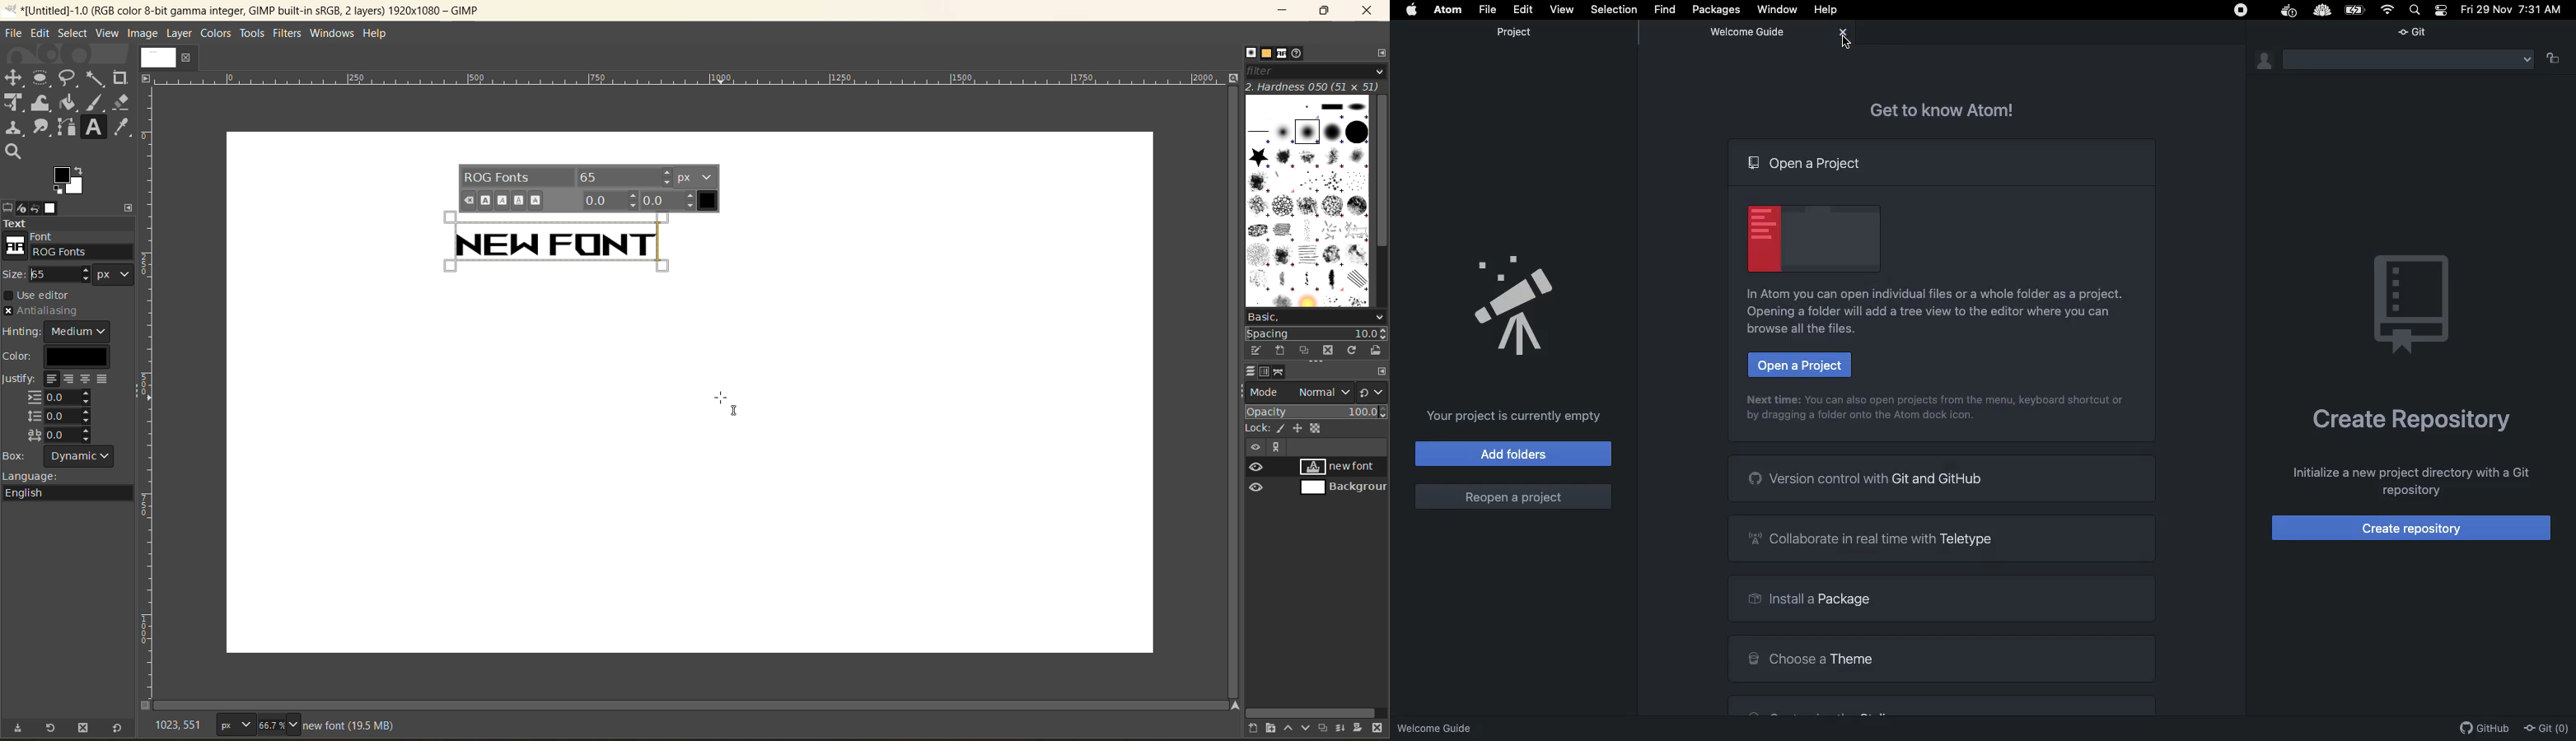 Image resolution: width=2576 pixels, height=756 pixels. I want to click on configure, so click(1381, 371).